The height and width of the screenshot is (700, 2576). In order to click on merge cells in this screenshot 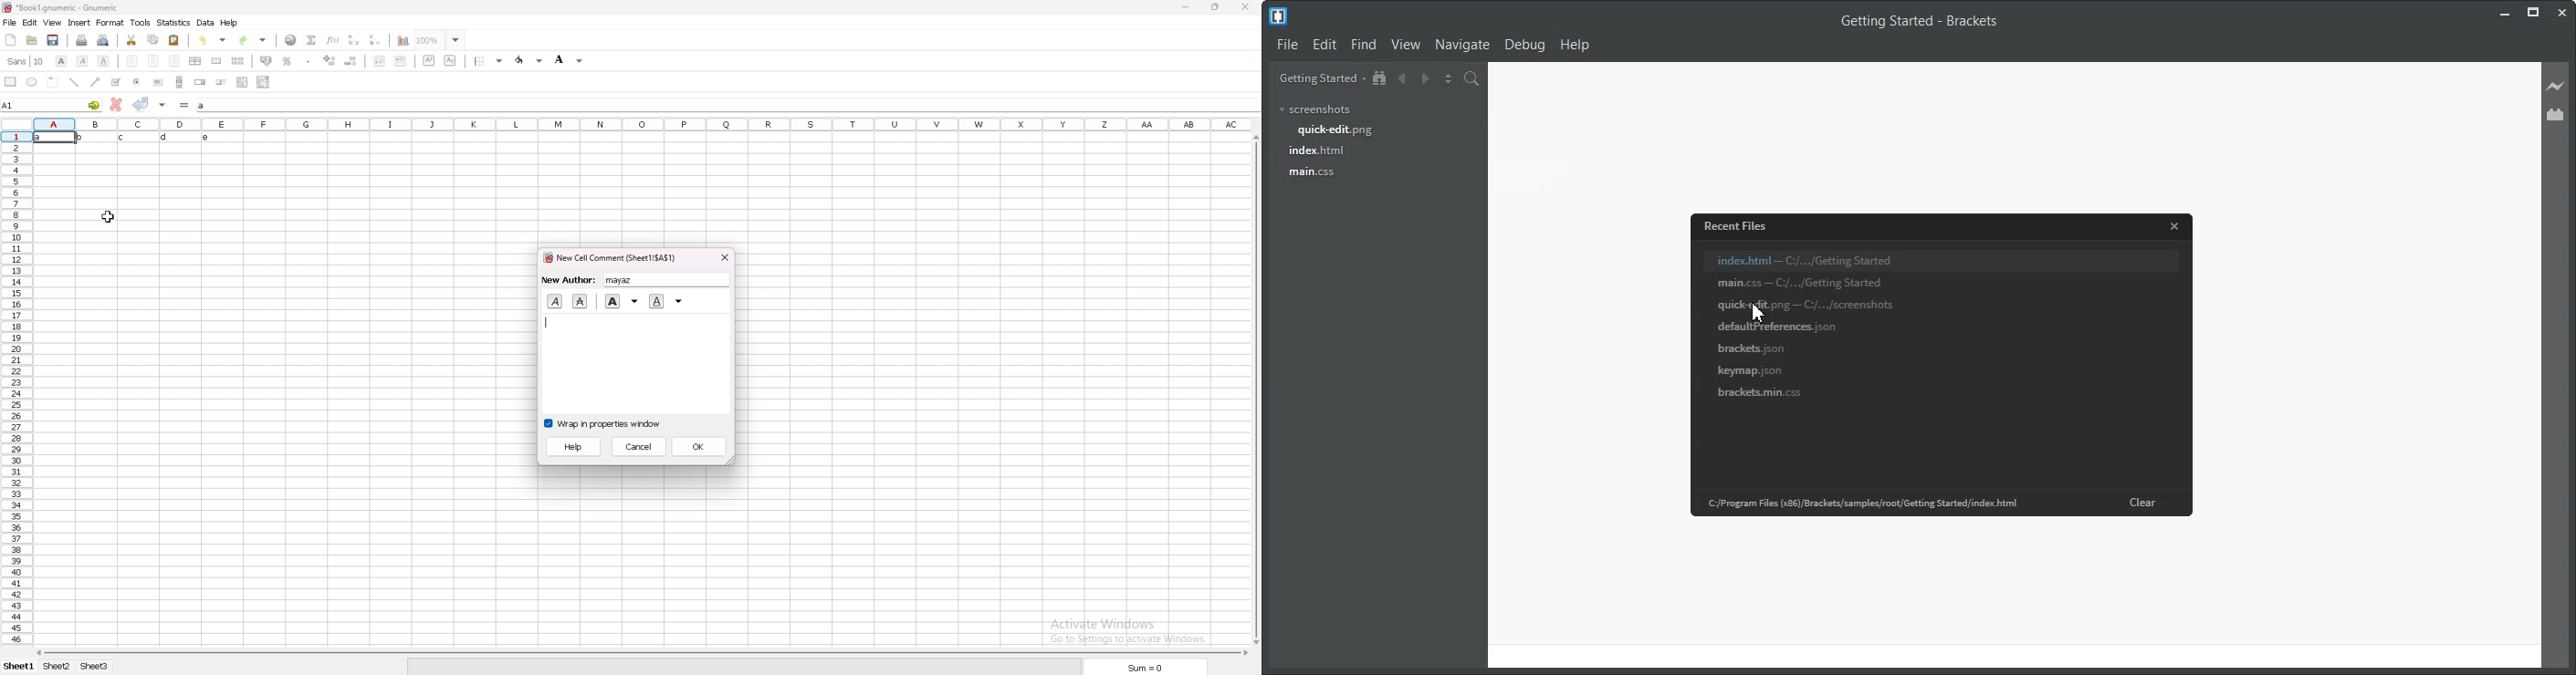, I will do `click(216, 60)`.